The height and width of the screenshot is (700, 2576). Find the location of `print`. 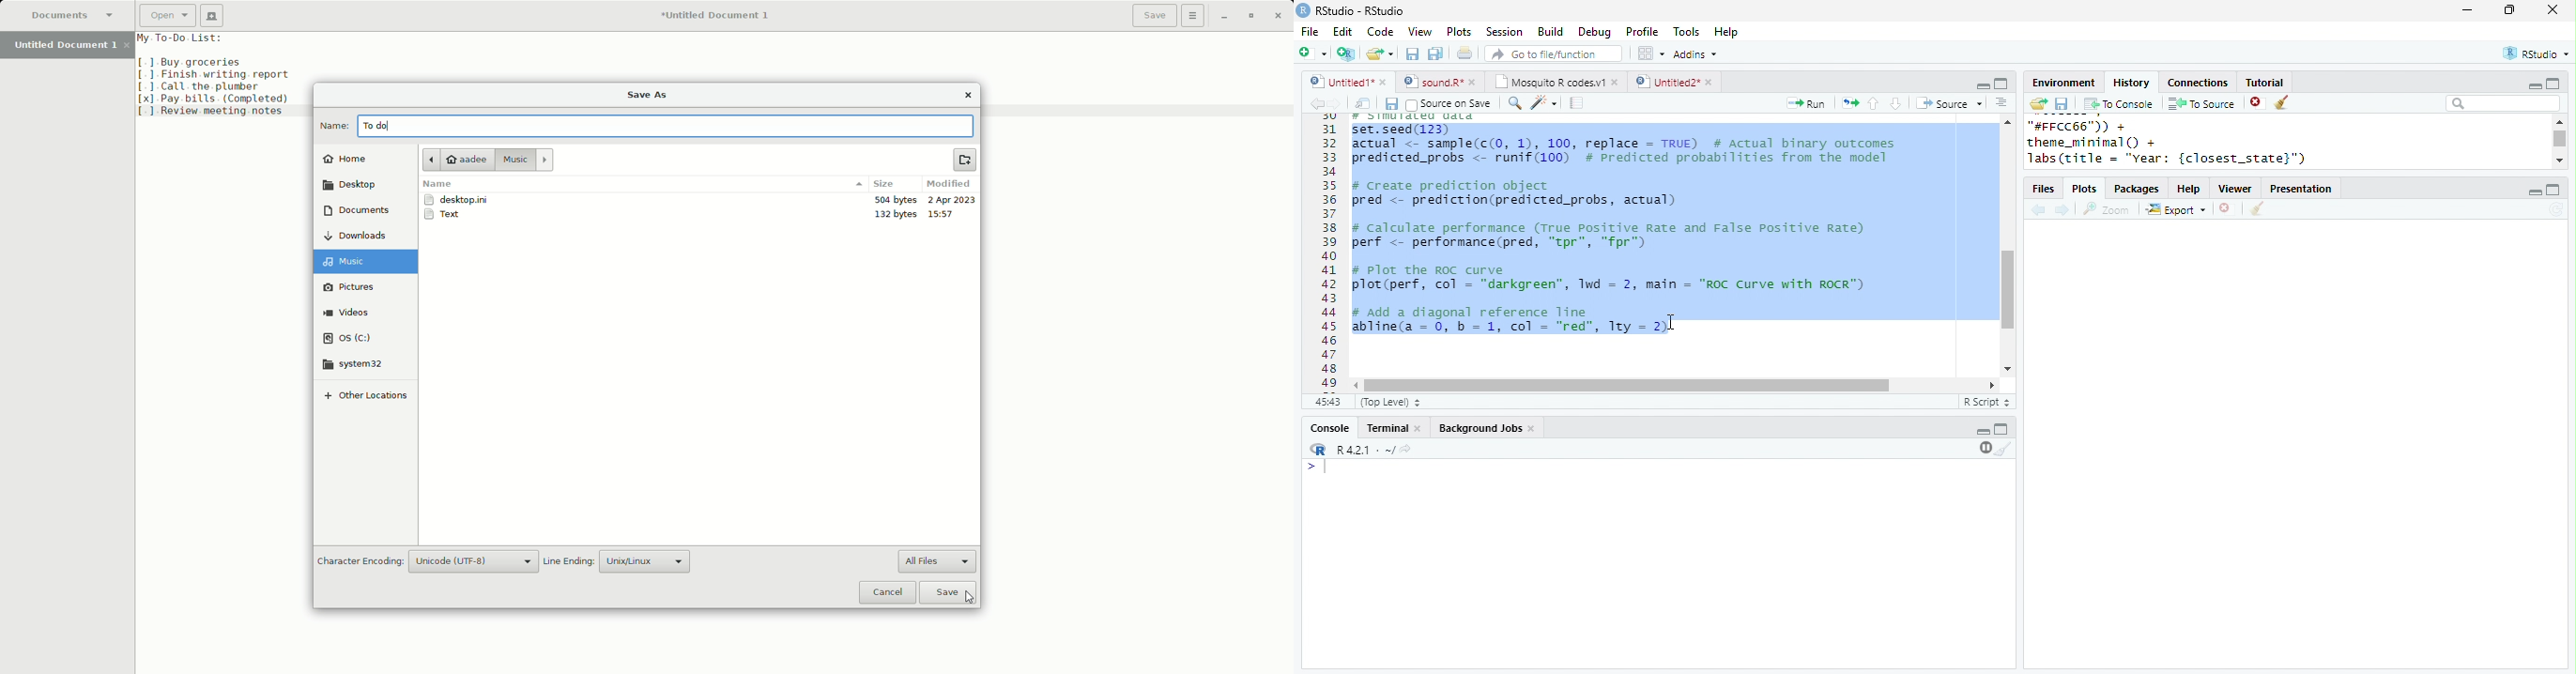

print is located at coordinates (1465, 53).